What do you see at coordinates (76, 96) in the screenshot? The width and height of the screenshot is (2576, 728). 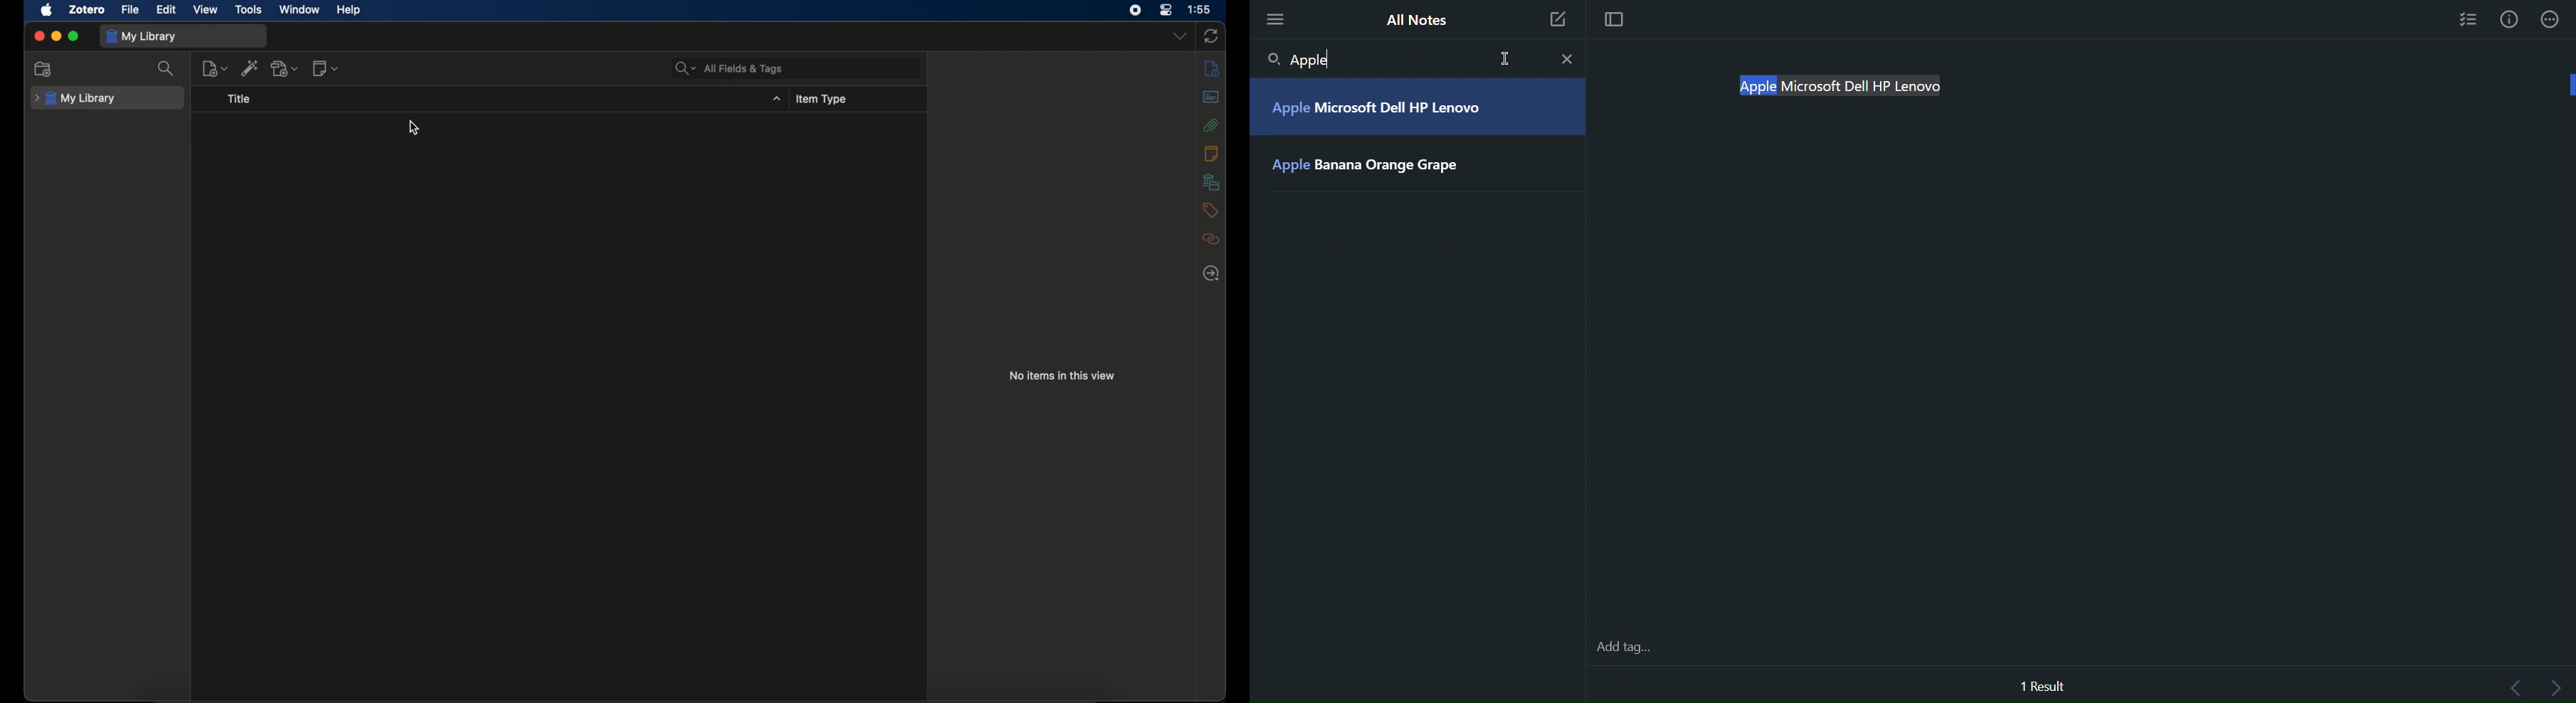 I see `my library` at bounding box center [76, 96].